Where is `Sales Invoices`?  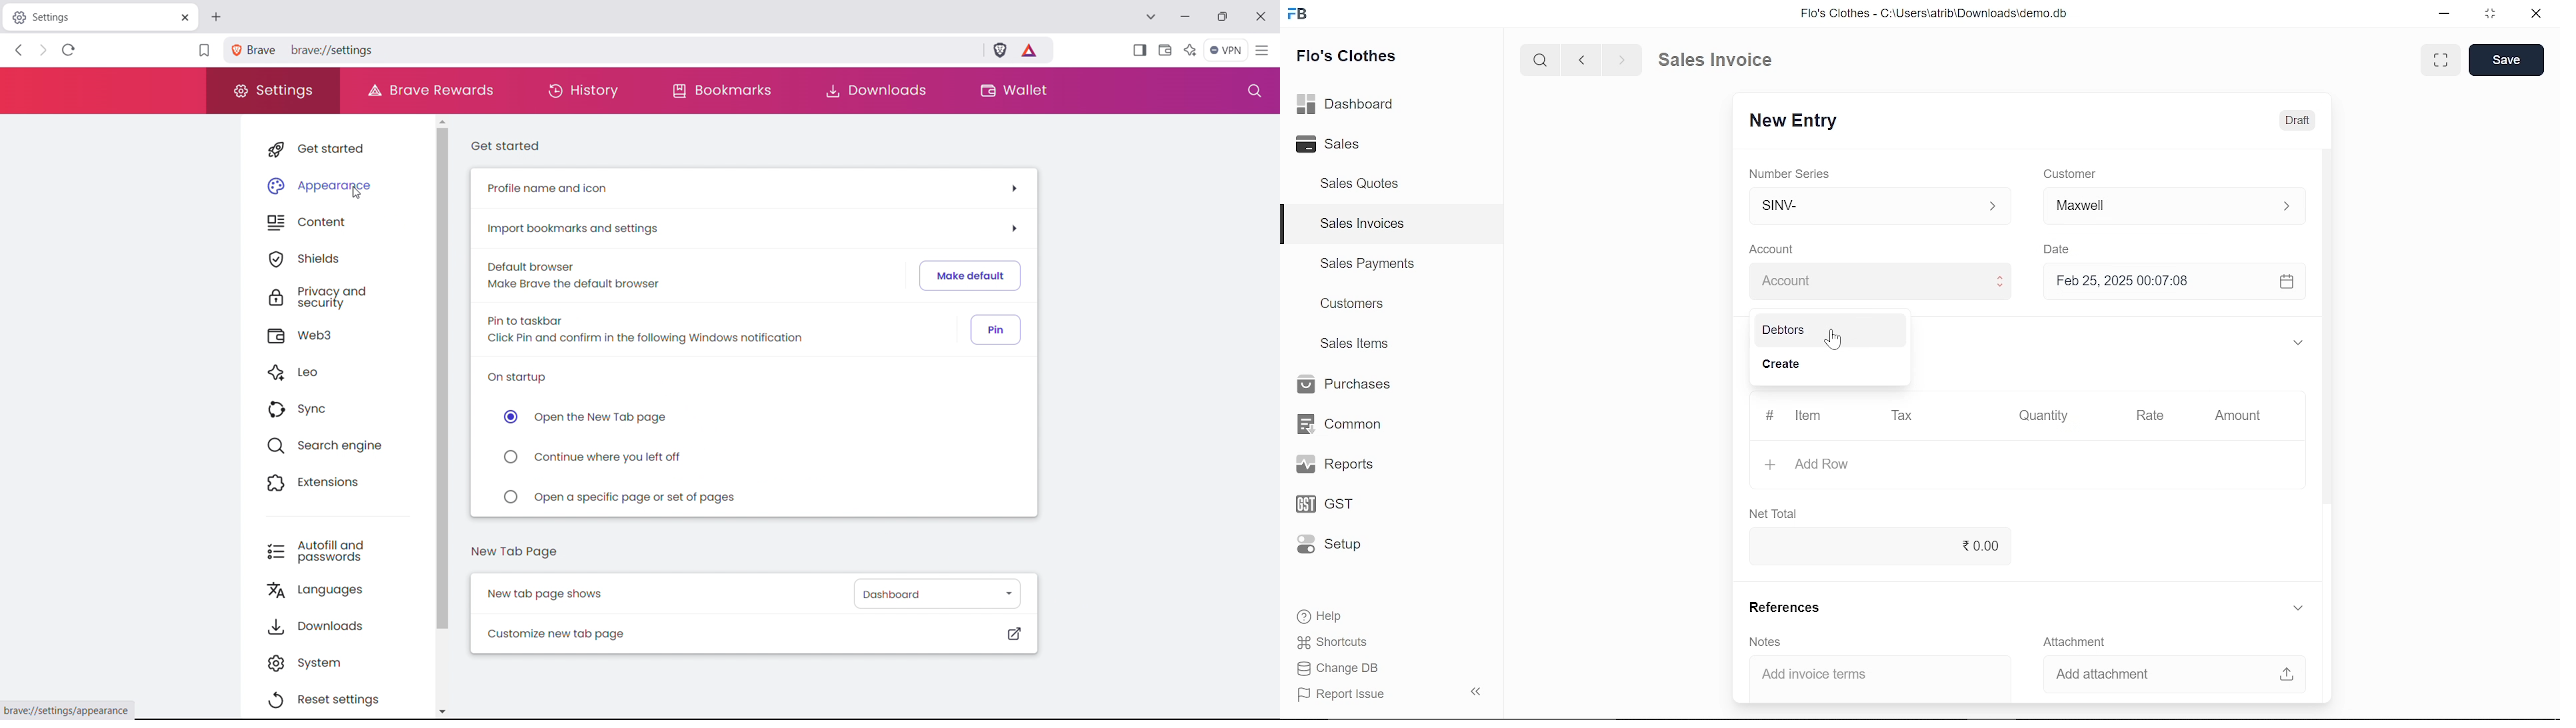 Sales Invoices is located at coordinates (1362, 224).